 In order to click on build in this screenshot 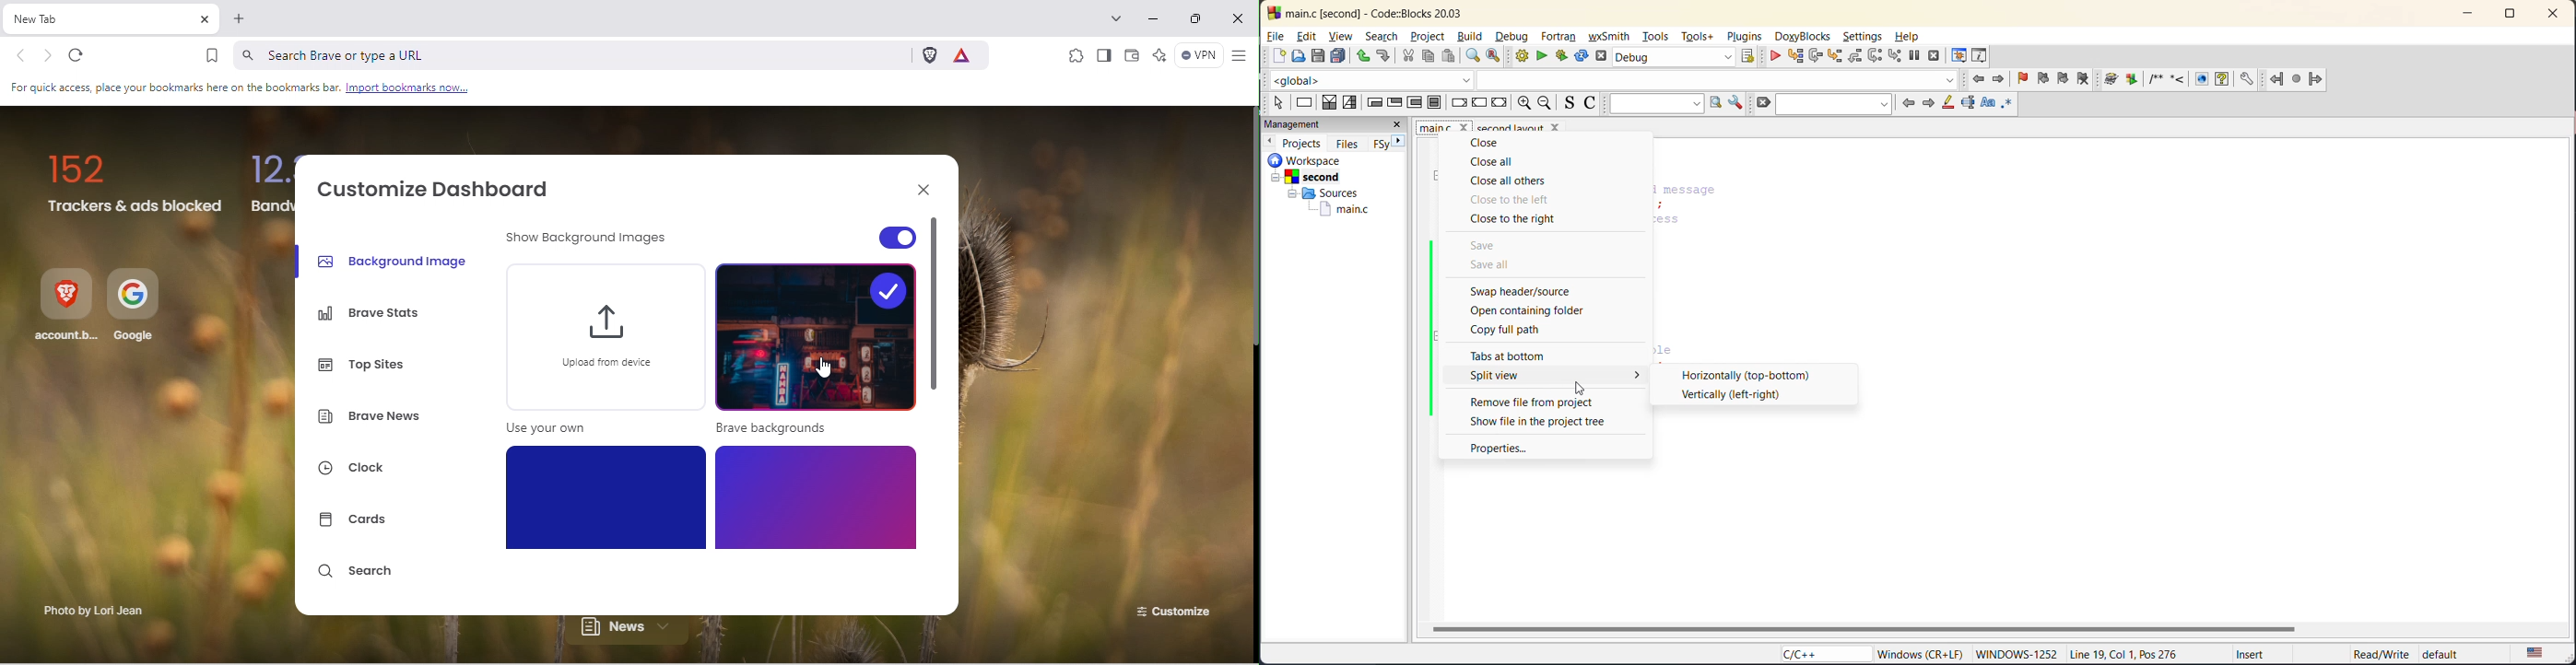, I will do `click(1518, 55)`.